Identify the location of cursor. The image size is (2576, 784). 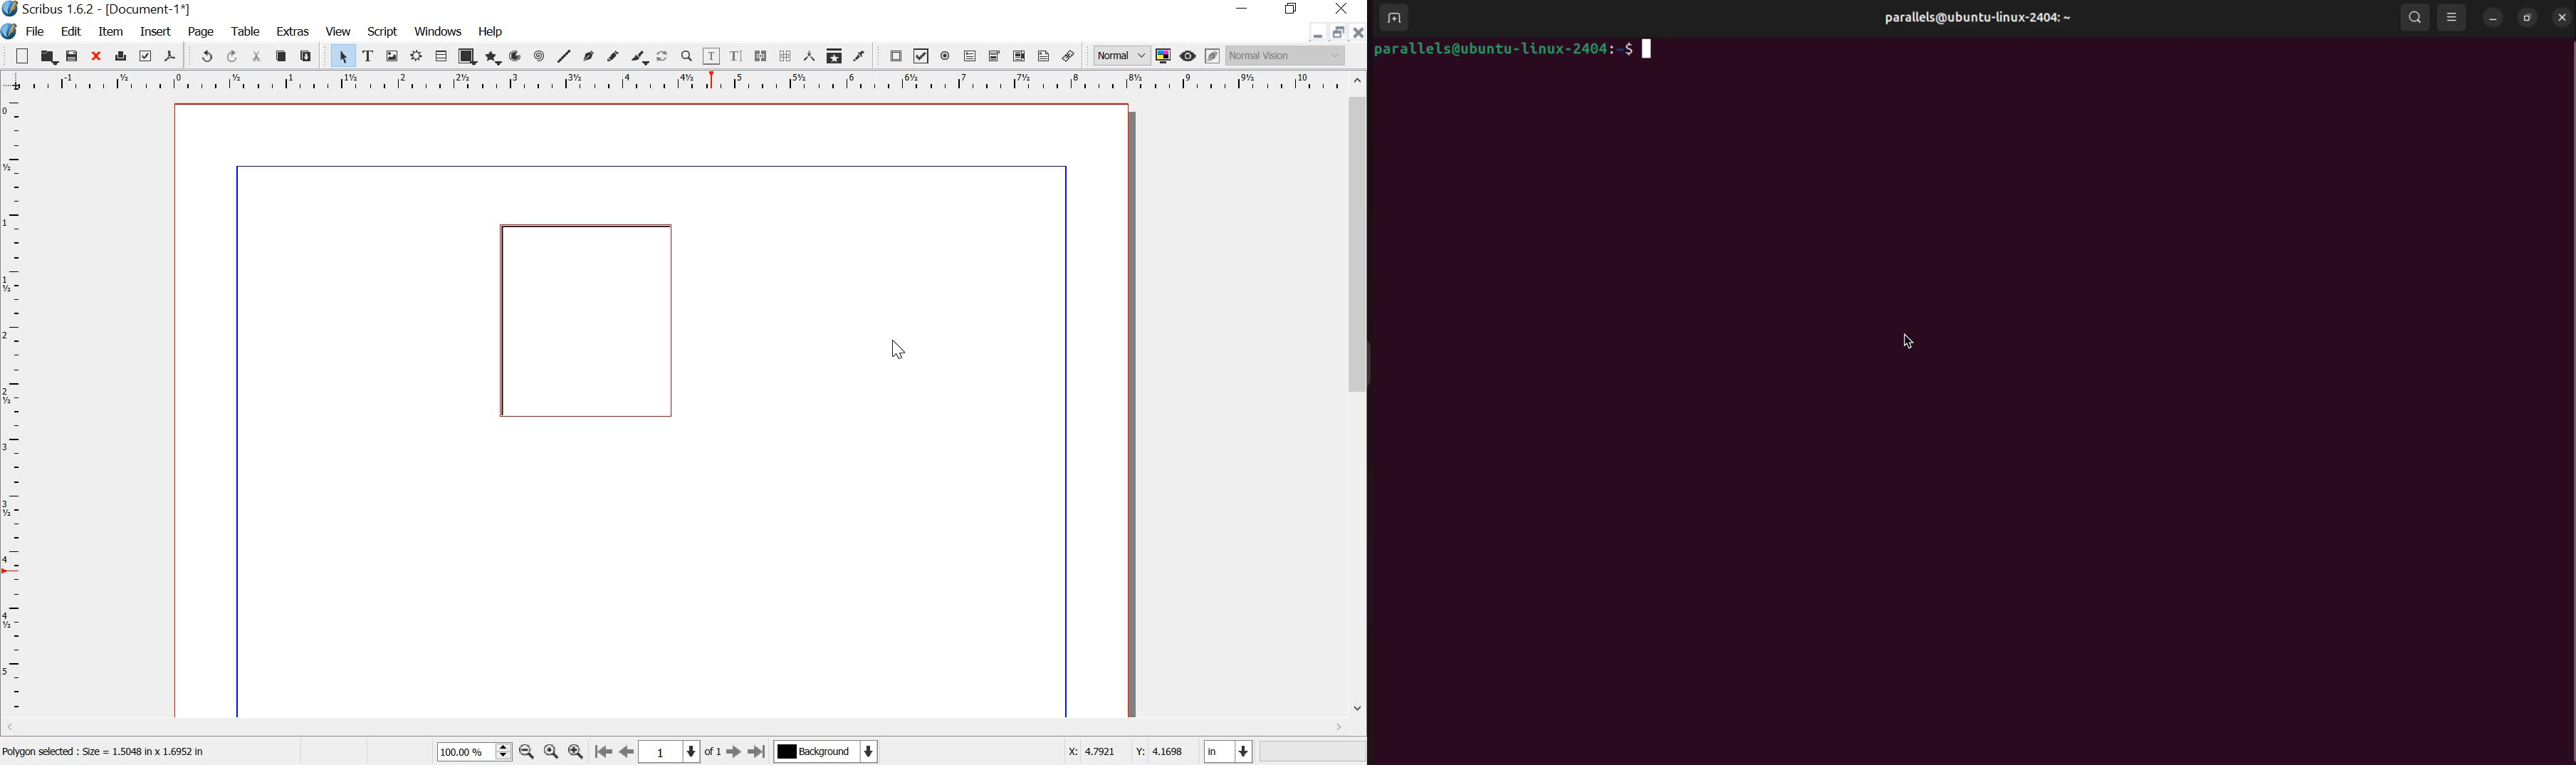
(1910, 343).